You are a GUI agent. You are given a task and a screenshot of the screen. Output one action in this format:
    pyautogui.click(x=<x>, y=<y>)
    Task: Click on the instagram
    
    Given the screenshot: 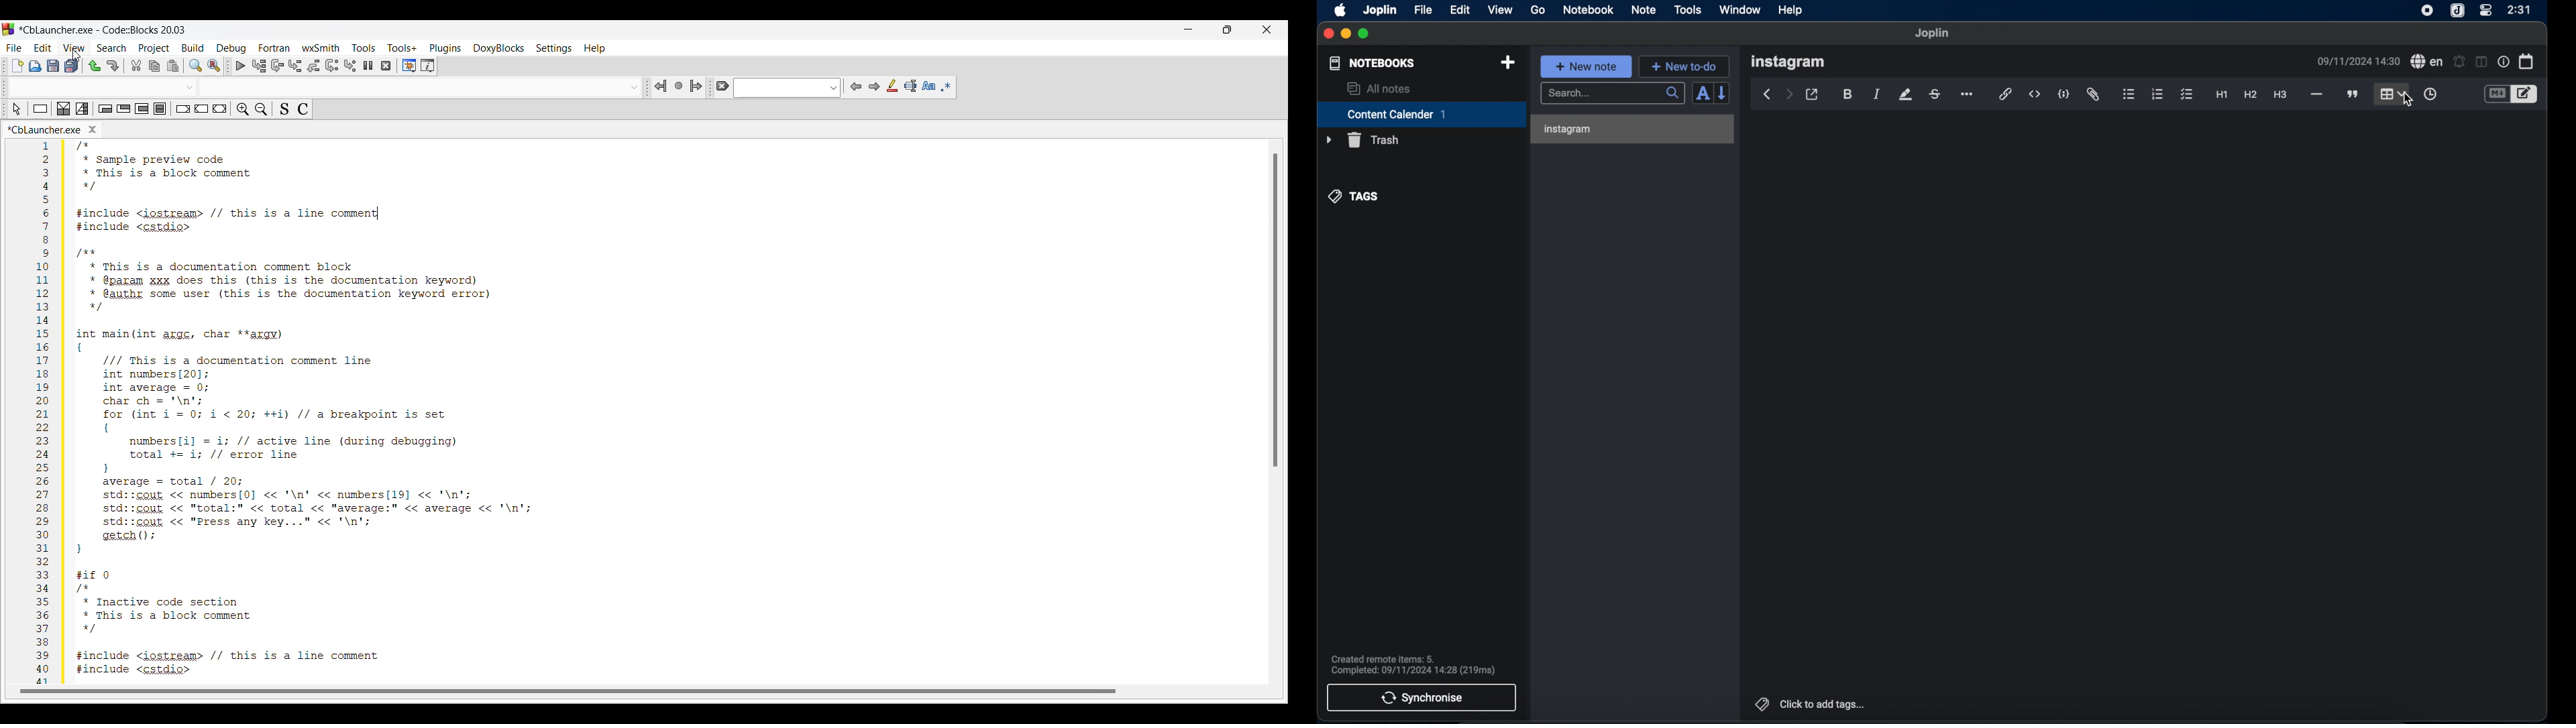 What is the action you would take?
    pyautogui.click(x=1570, y=129)
    